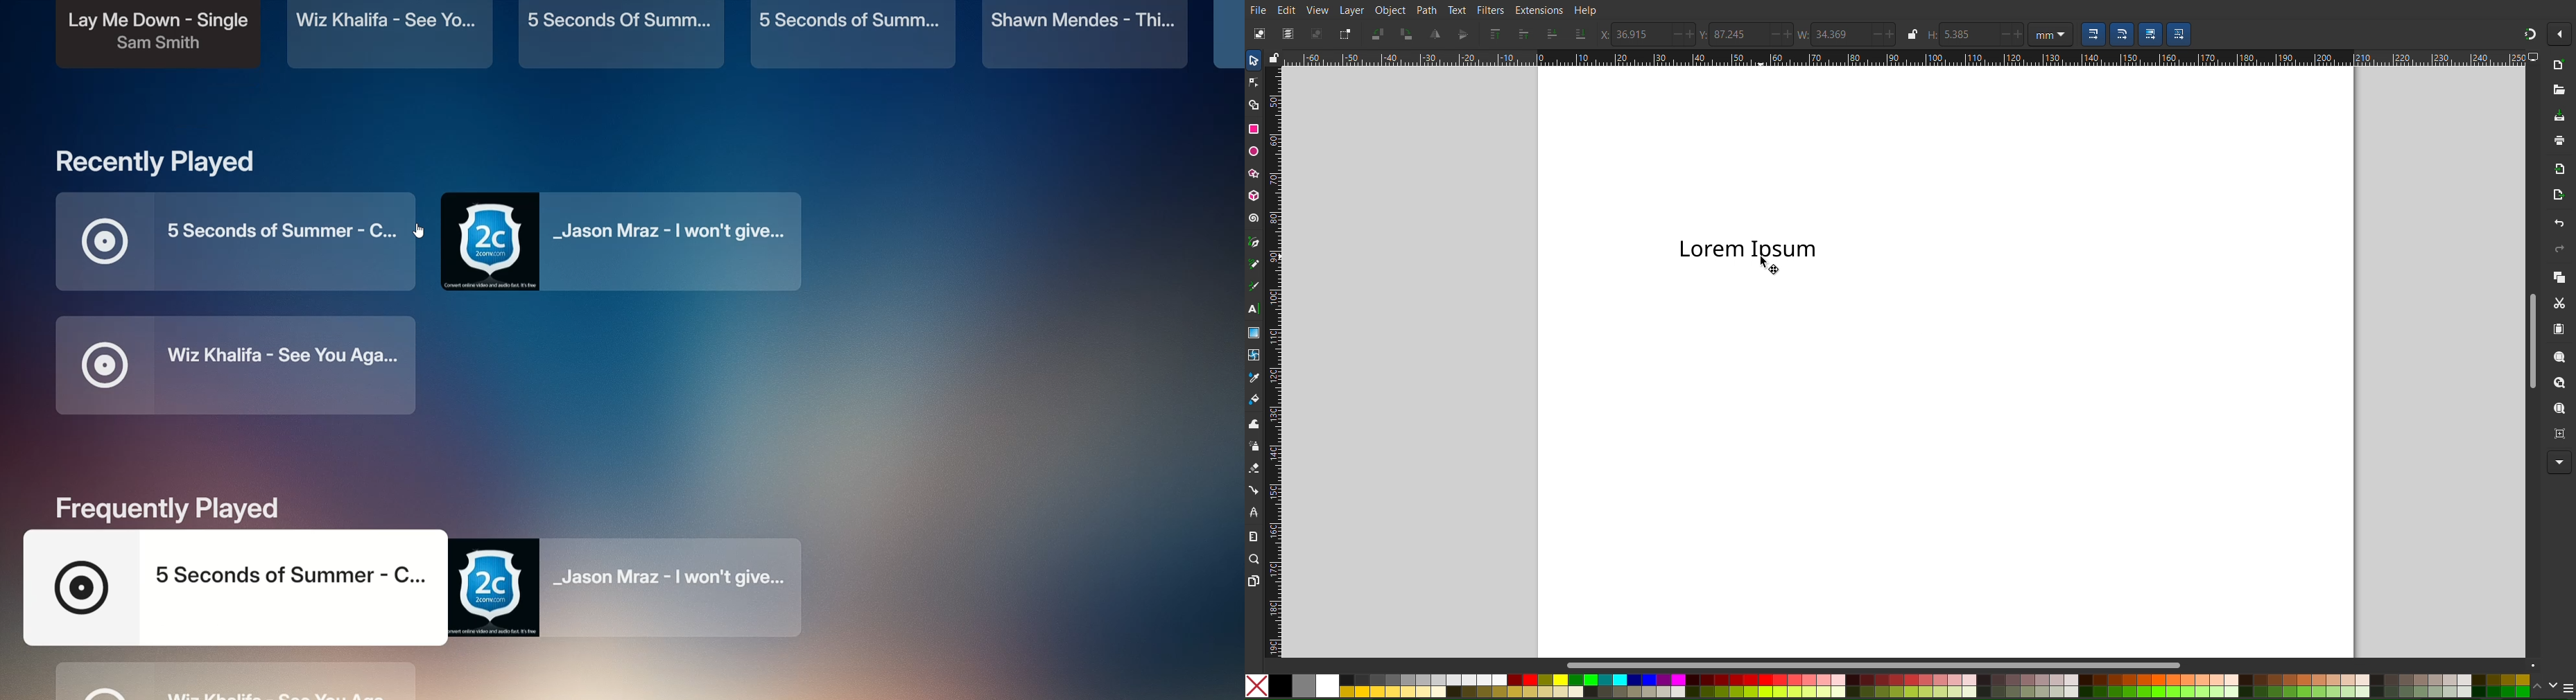 The height and width of the screenshot is (700, 2576). What do you see at coordinates (2561, 35) in the screenshot?
I see `Options` at bounding box center [2561, 35].